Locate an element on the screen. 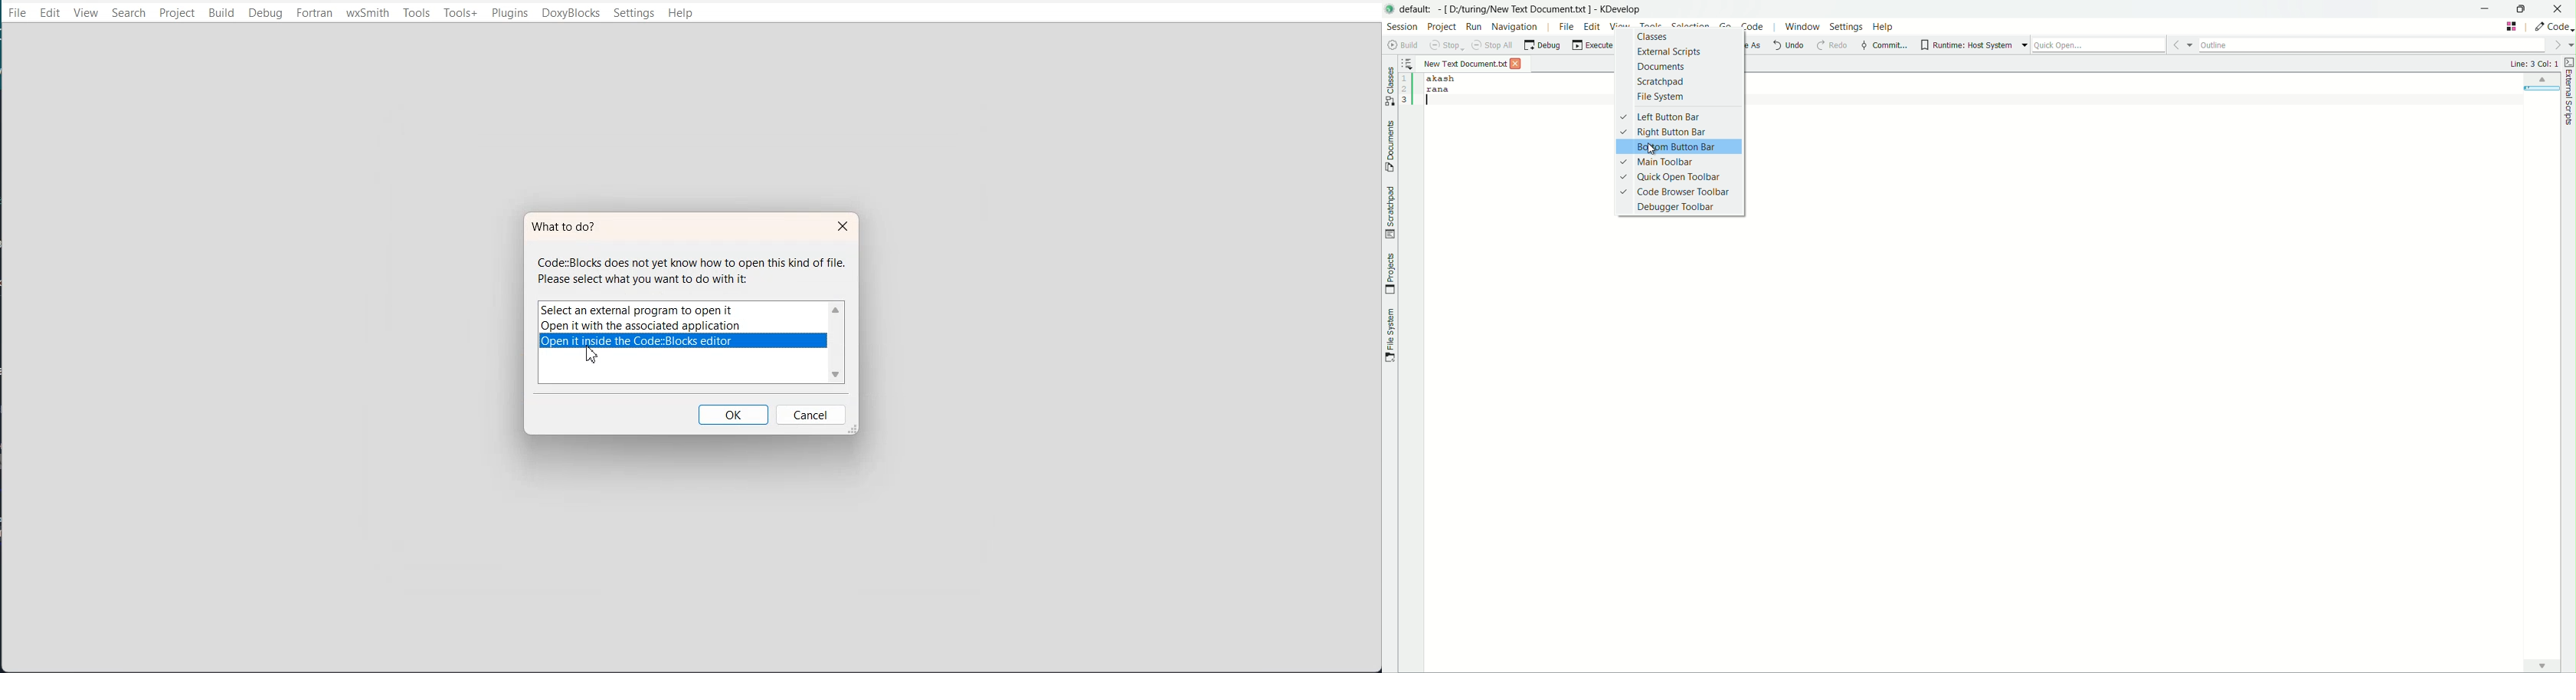 The height and width of the screenshot is (700, 2576). default: - [ D:/turing/New Text Document.txt ] - KDevelop is located at coordinates (1526, 7).